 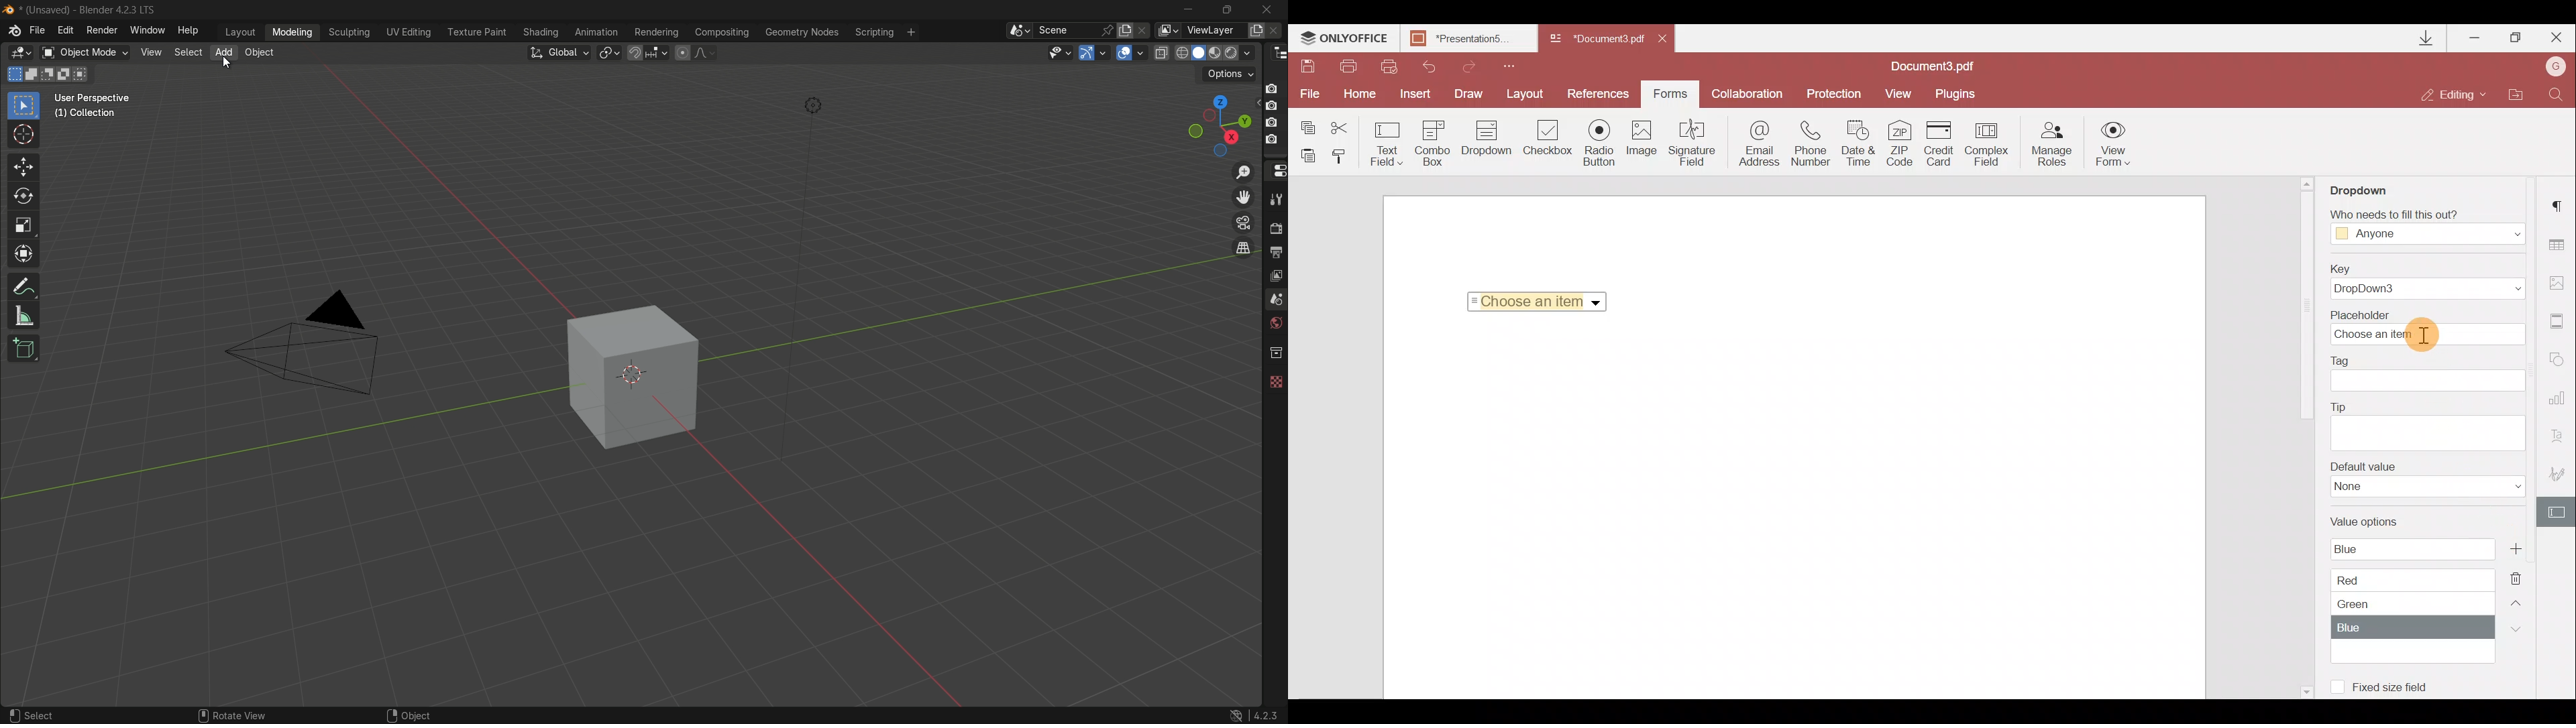 I want to click on Down, so click(x=2513, y=629).